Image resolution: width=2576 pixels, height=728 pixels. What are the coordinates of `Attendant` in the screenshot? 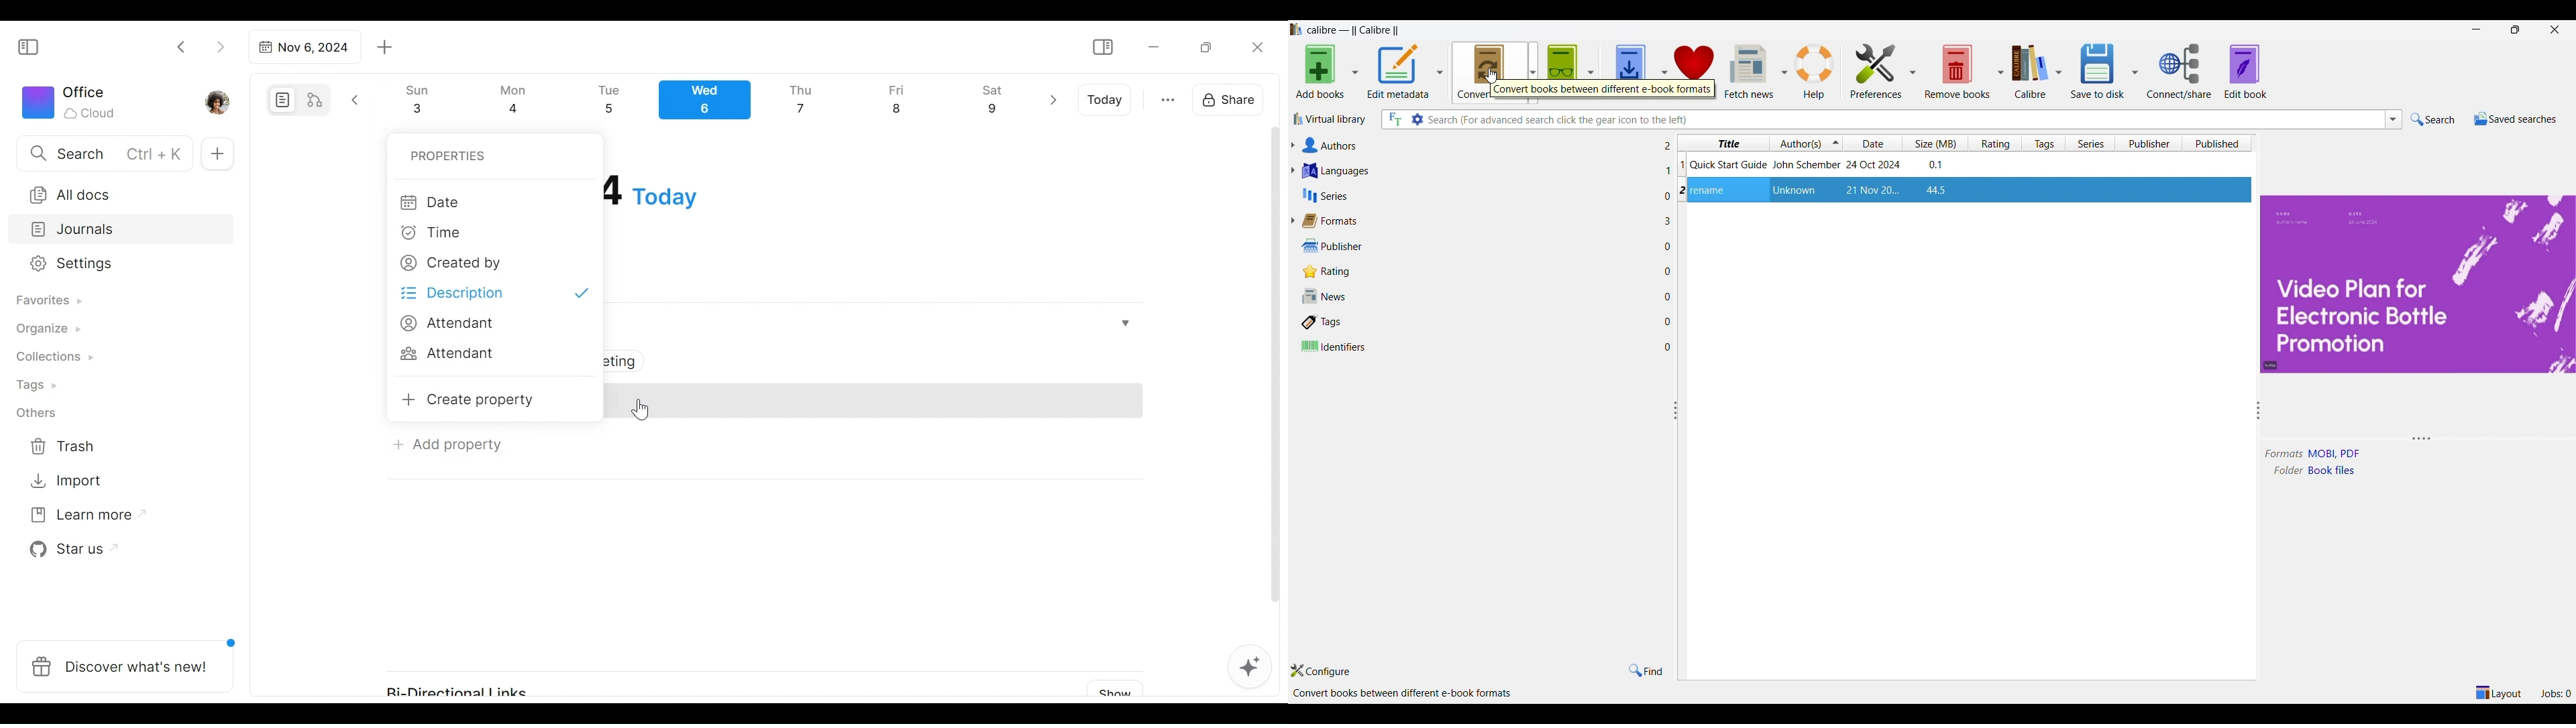 It's located at (447, 355).